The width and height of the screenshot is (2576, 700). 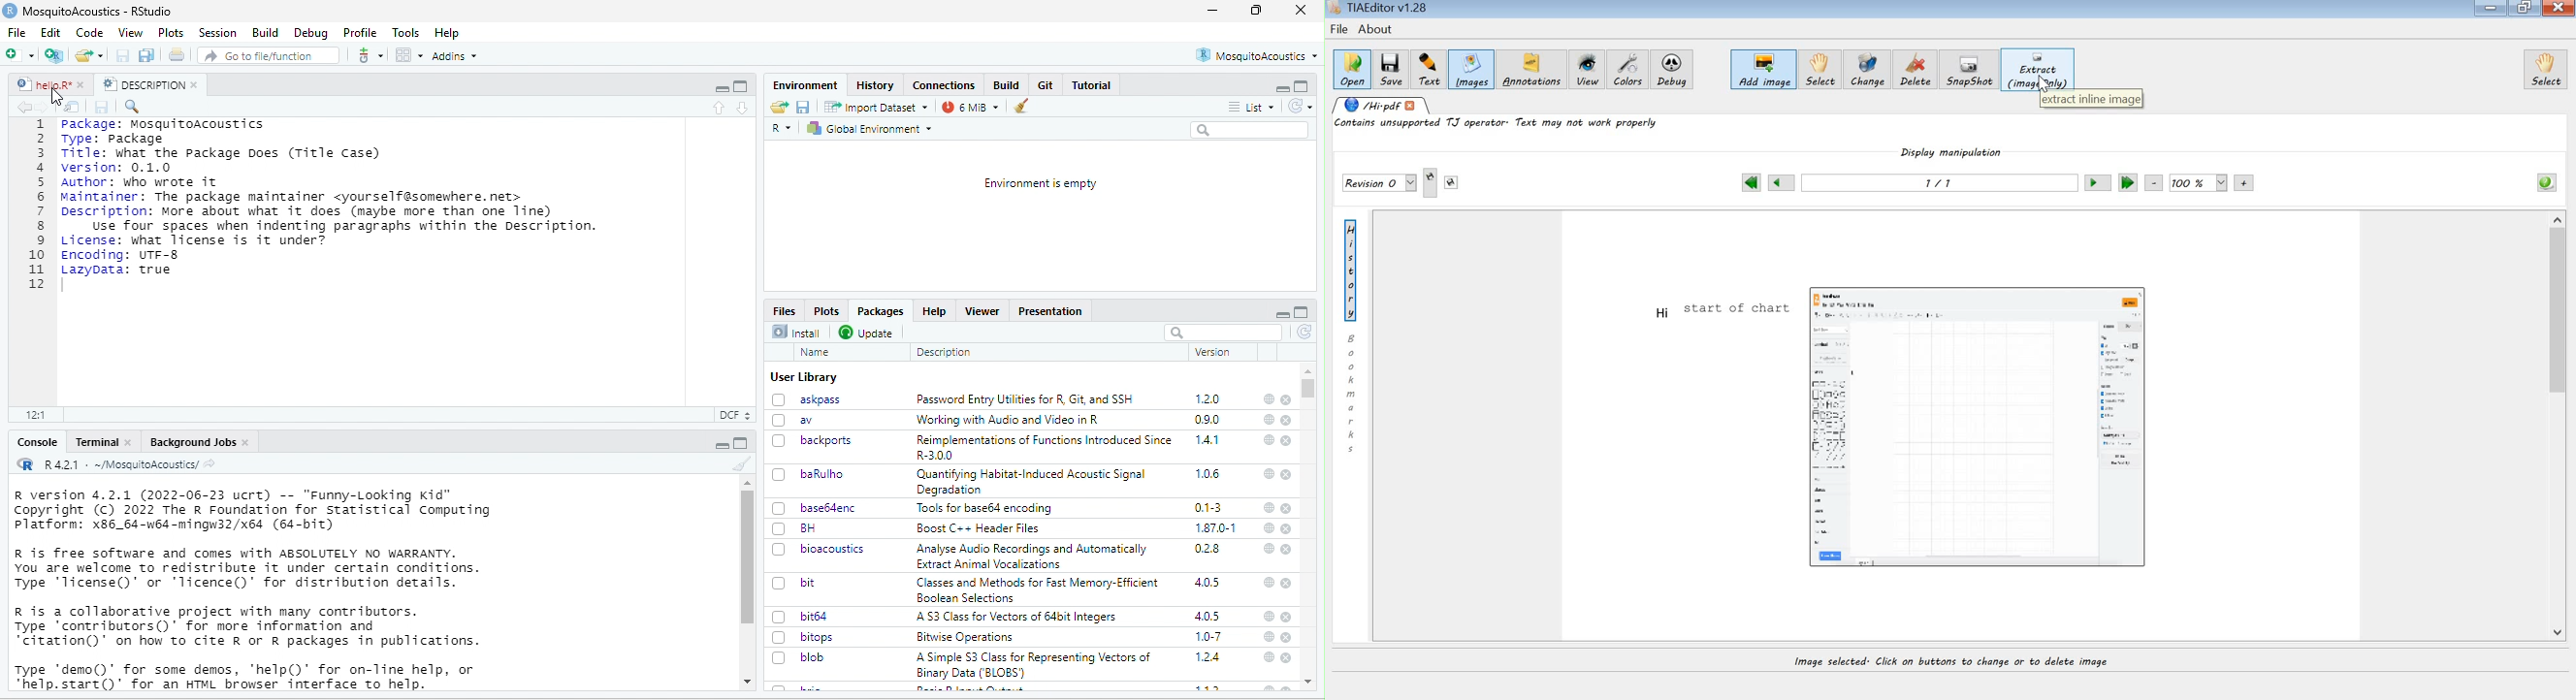 What do you see at coordinates (741, 86) in the screenshot?
I see `full screen` at bounding box center [741, 86].